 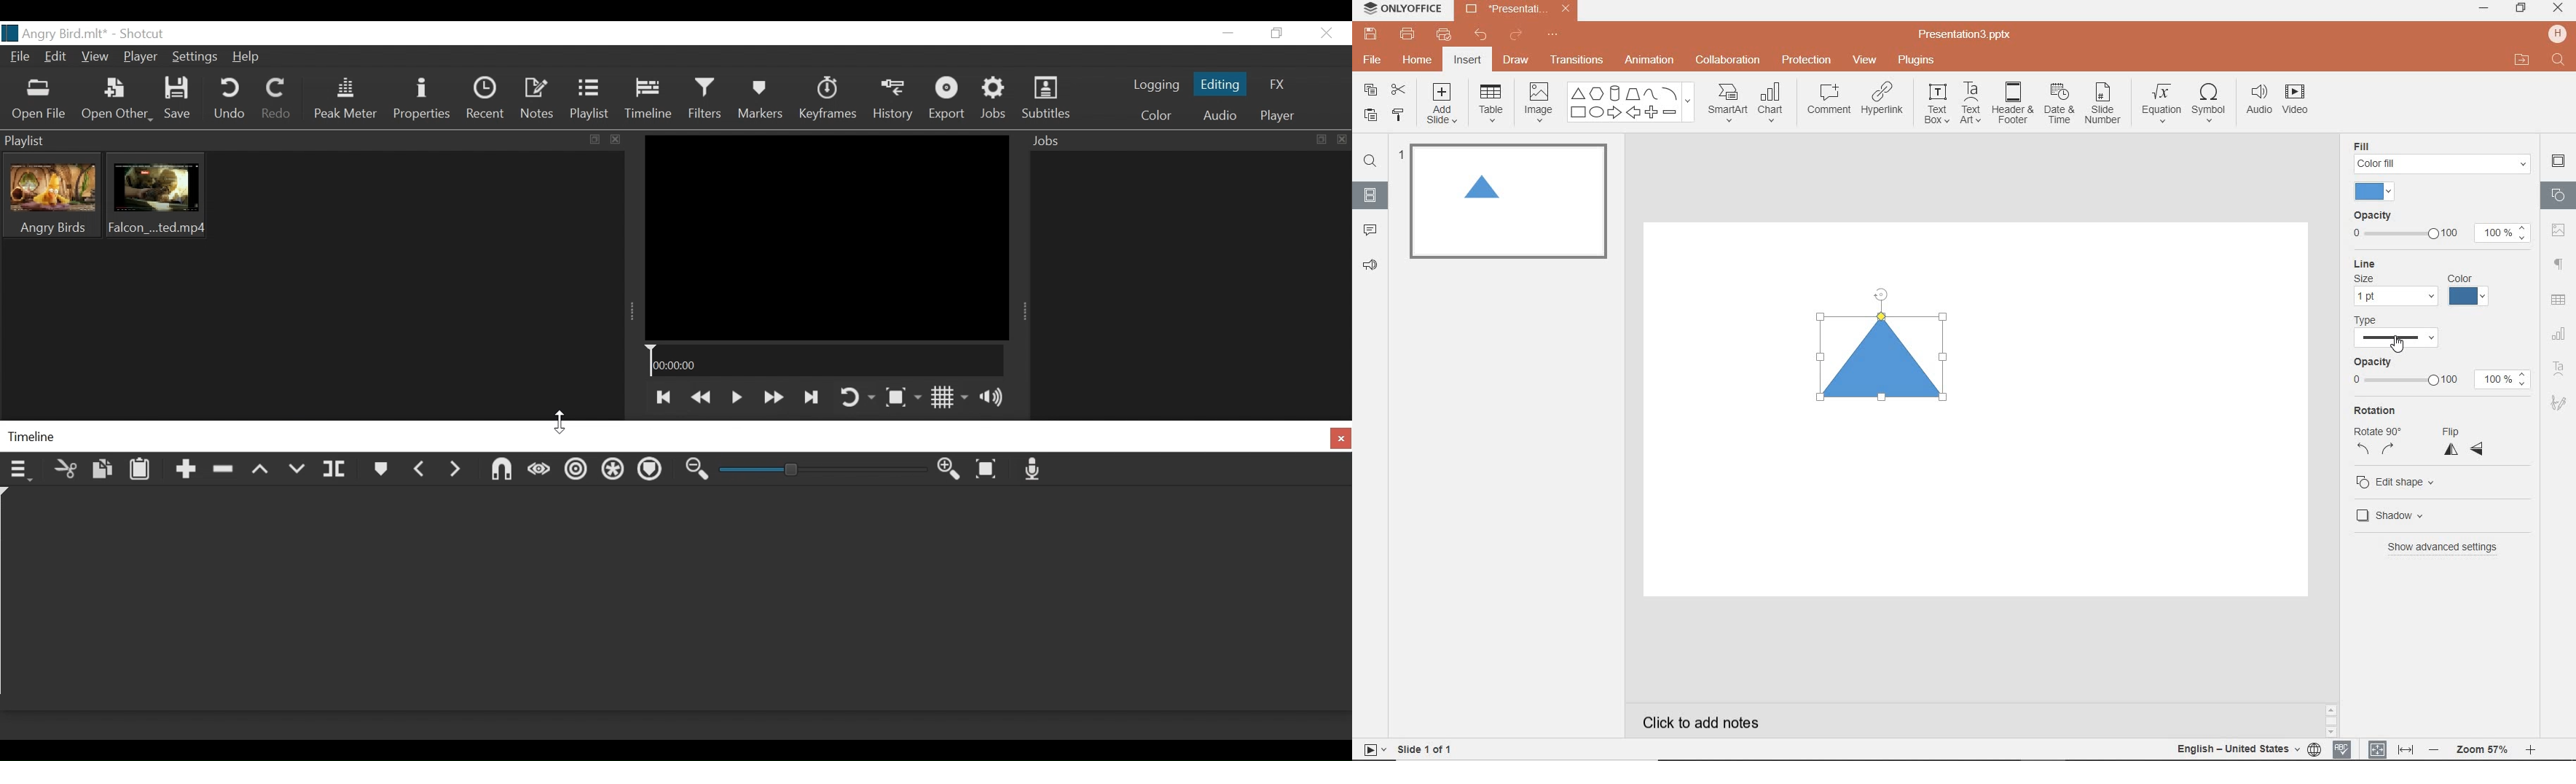 What do you see at coordinates (2559, 370) in the screenshot?
I see `TEXT ART SETTINGS` at bounding box center [2559, 370].